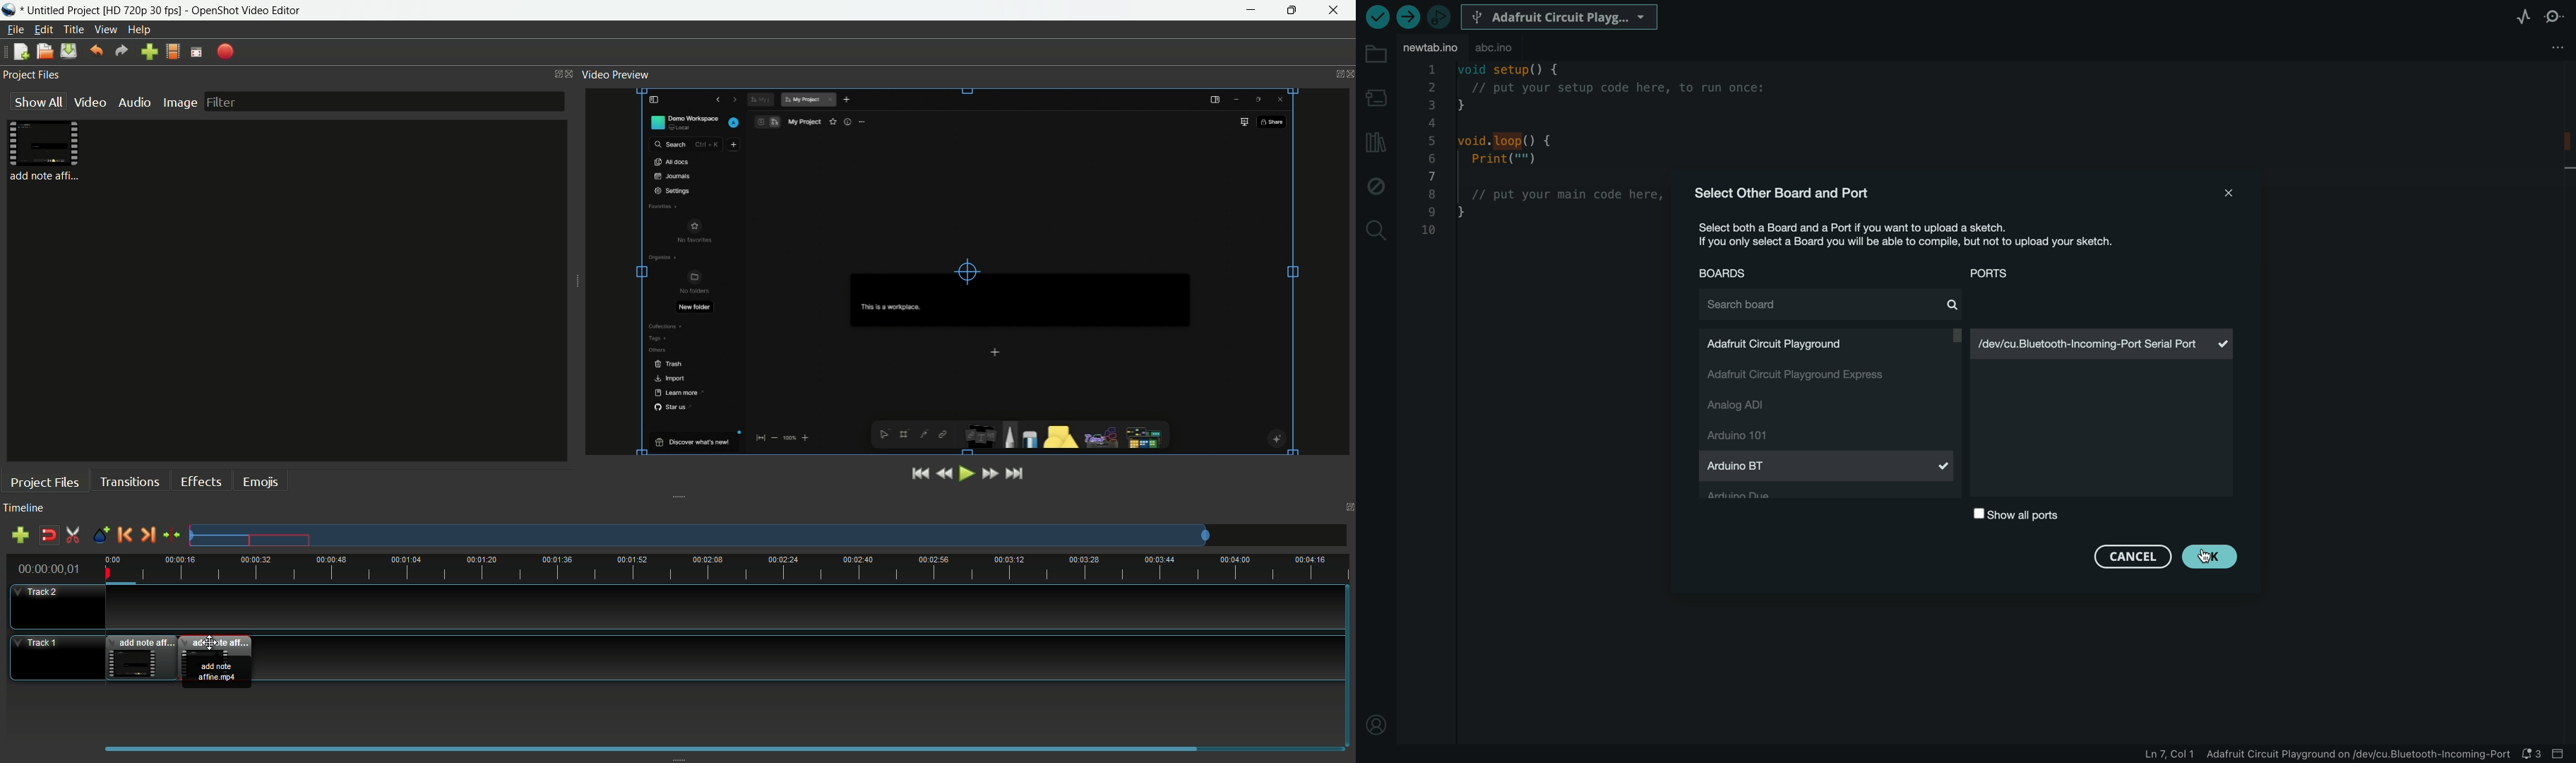  I want to click on video, so click(88, 102).